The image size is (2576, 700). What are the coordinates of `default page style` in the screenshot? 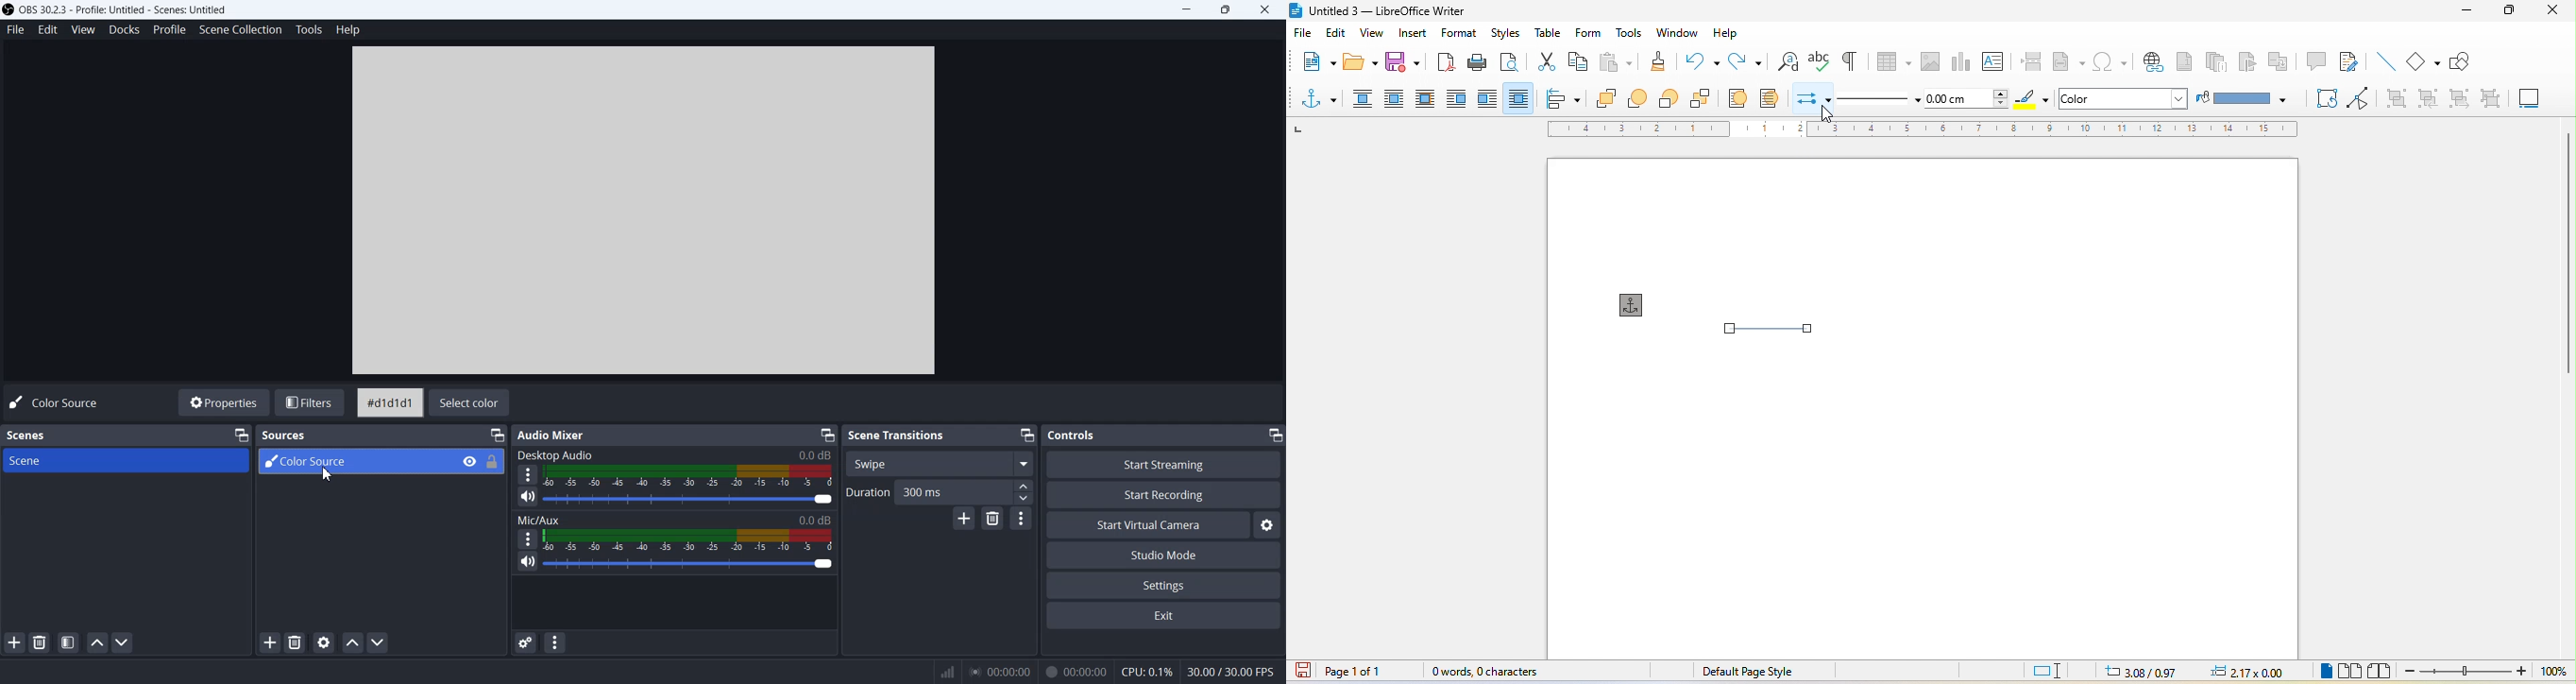 It's located at (1746, 671).